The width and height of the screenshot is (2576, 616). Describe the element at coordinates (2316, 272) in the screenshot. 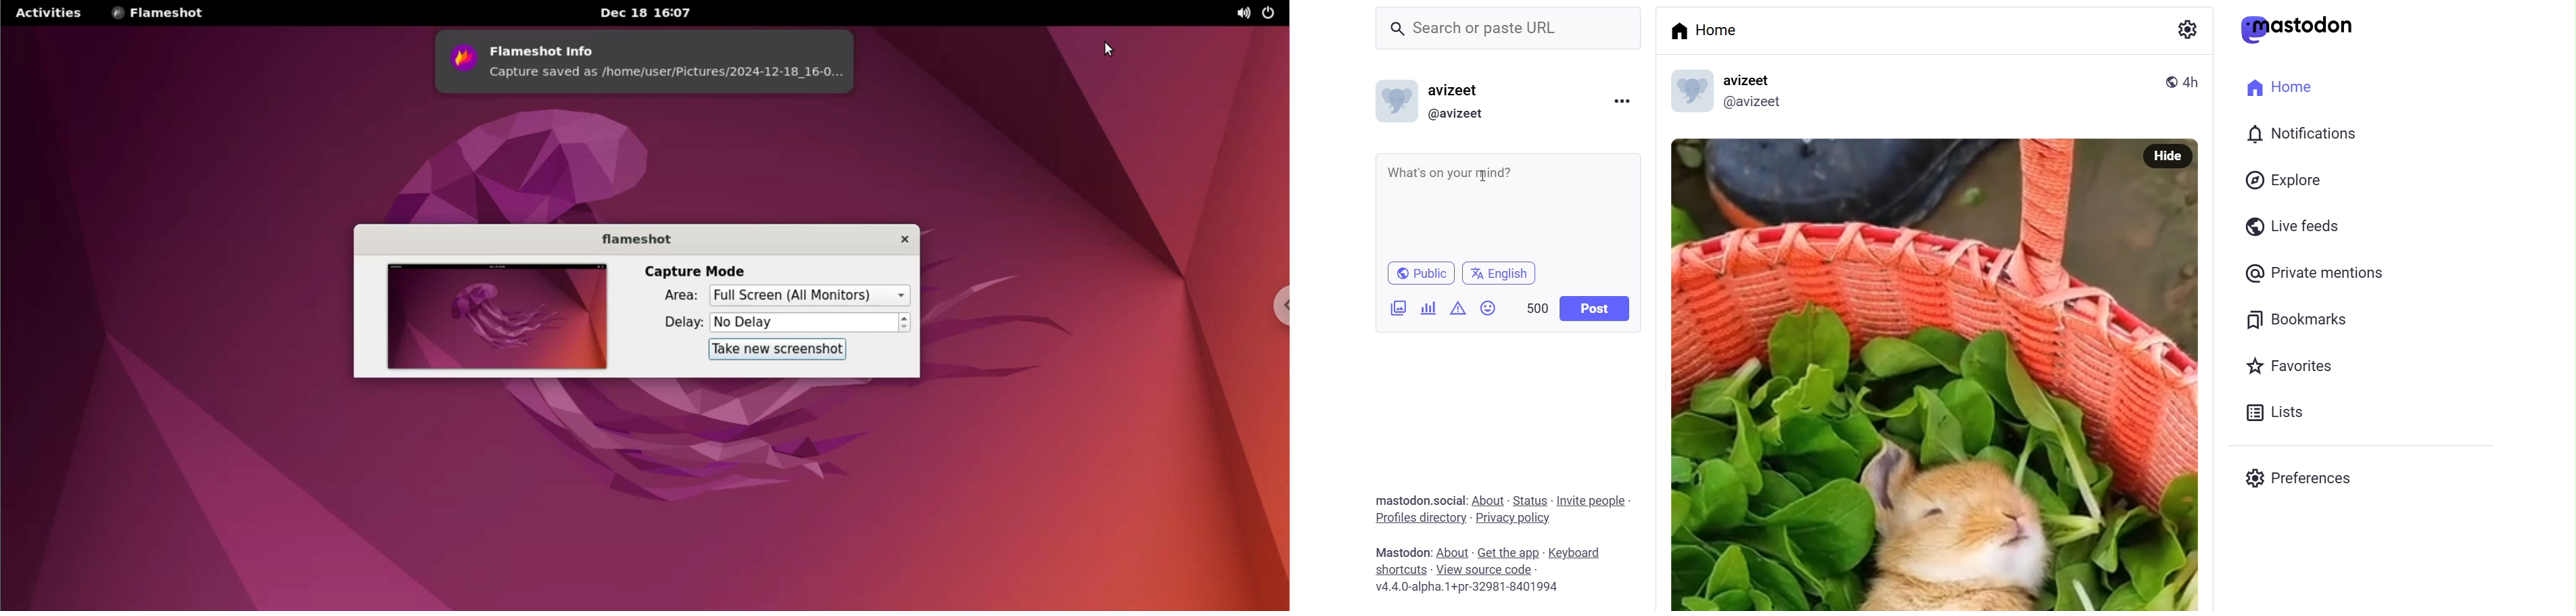

I see `Private Mentions` at that location.